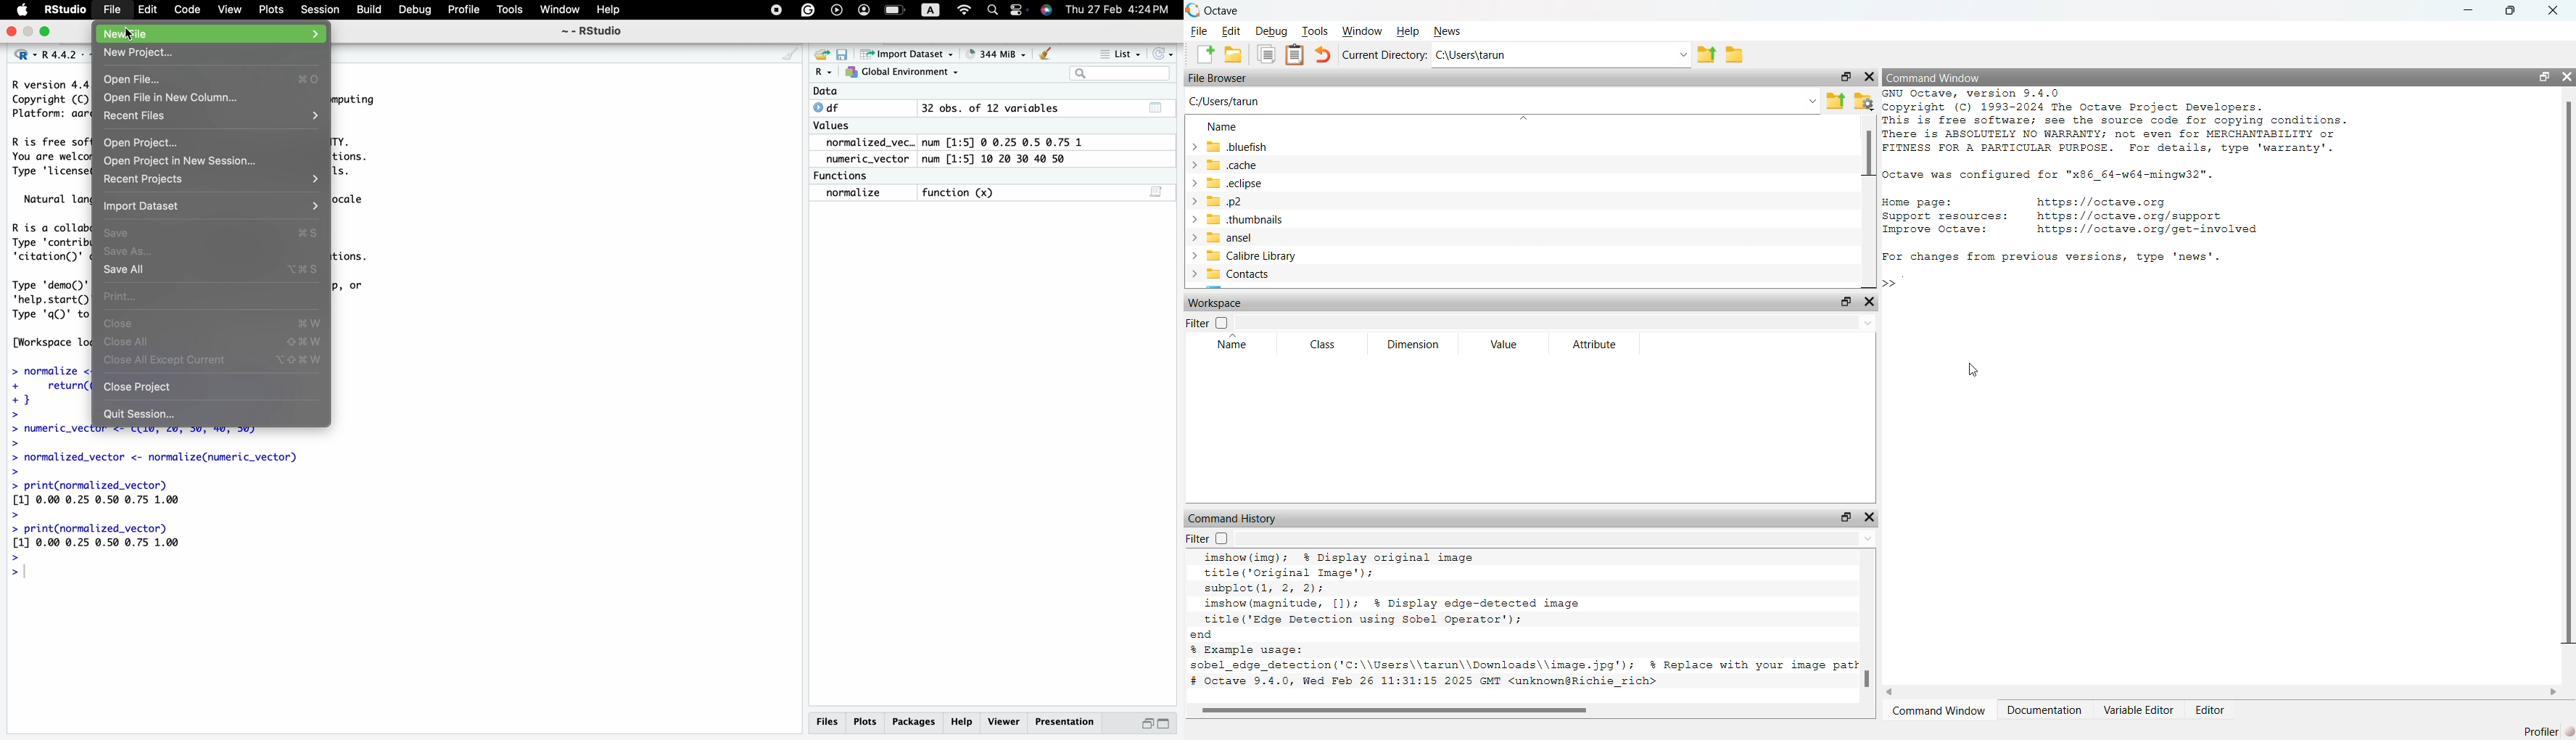 The height and width of the screenshot is (756, 2576). Describe the element at coordinates (148, 11) in the screenshot. I see `Edit` at that location.